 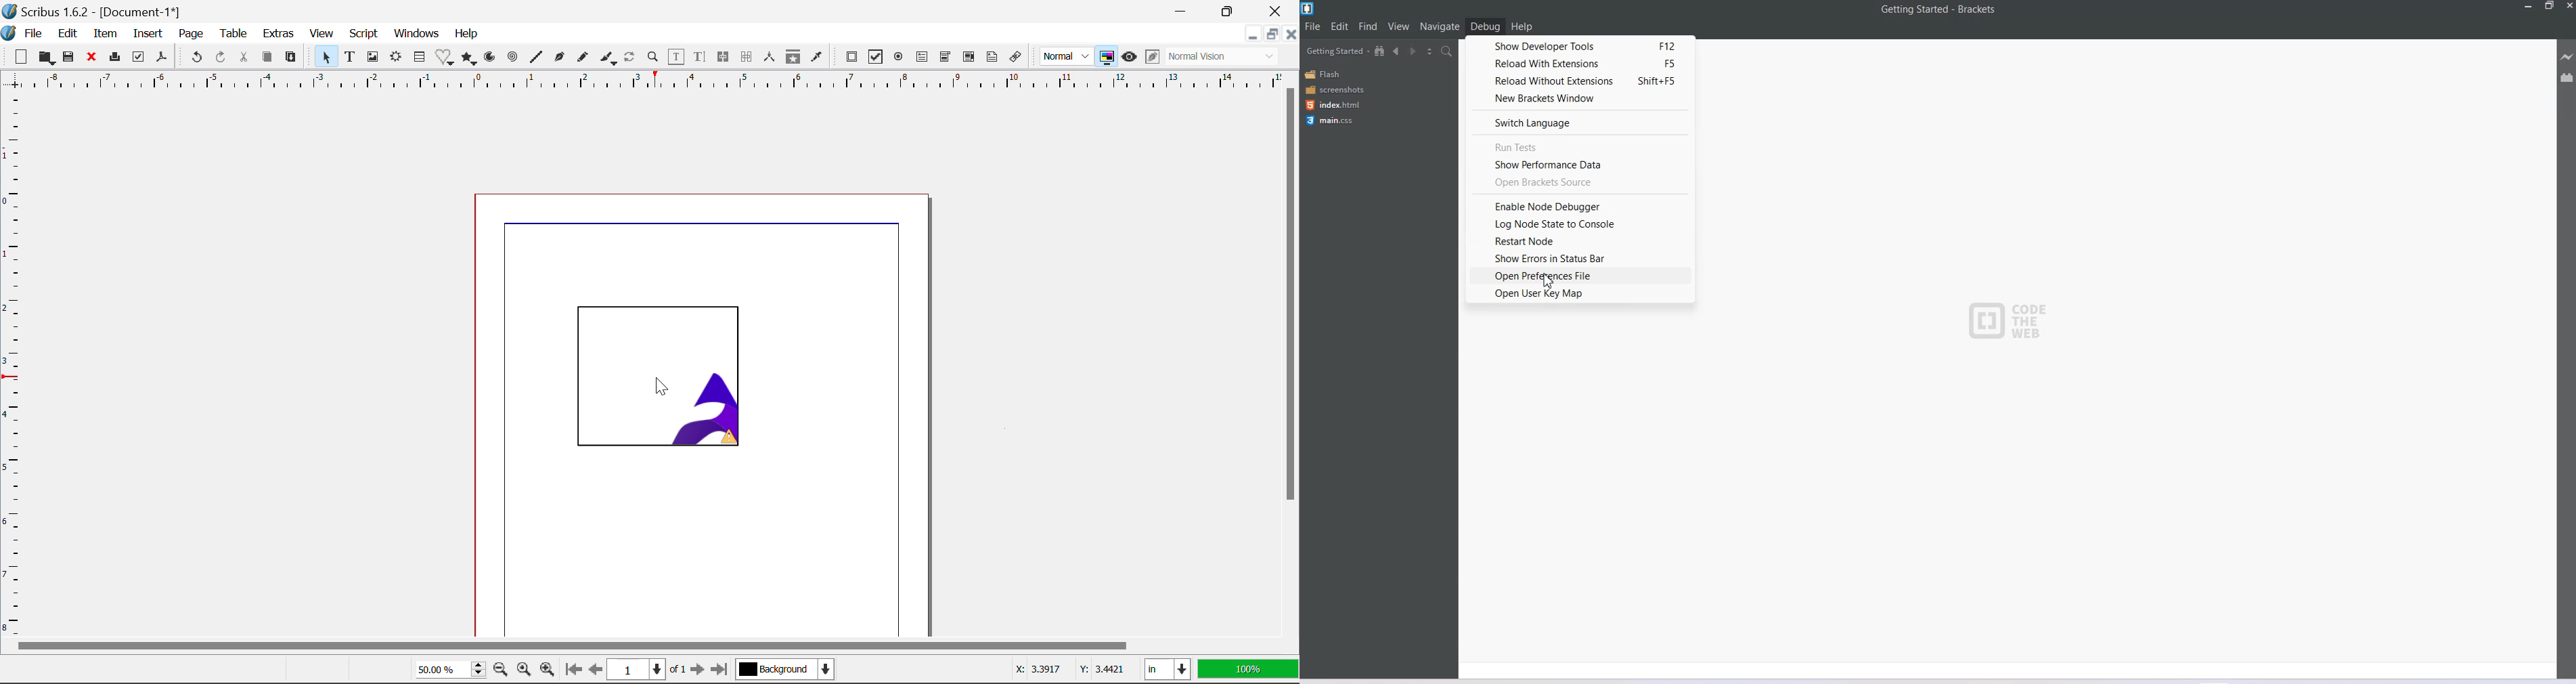 I want to click on Special Shape, so click(x=443, y=57).